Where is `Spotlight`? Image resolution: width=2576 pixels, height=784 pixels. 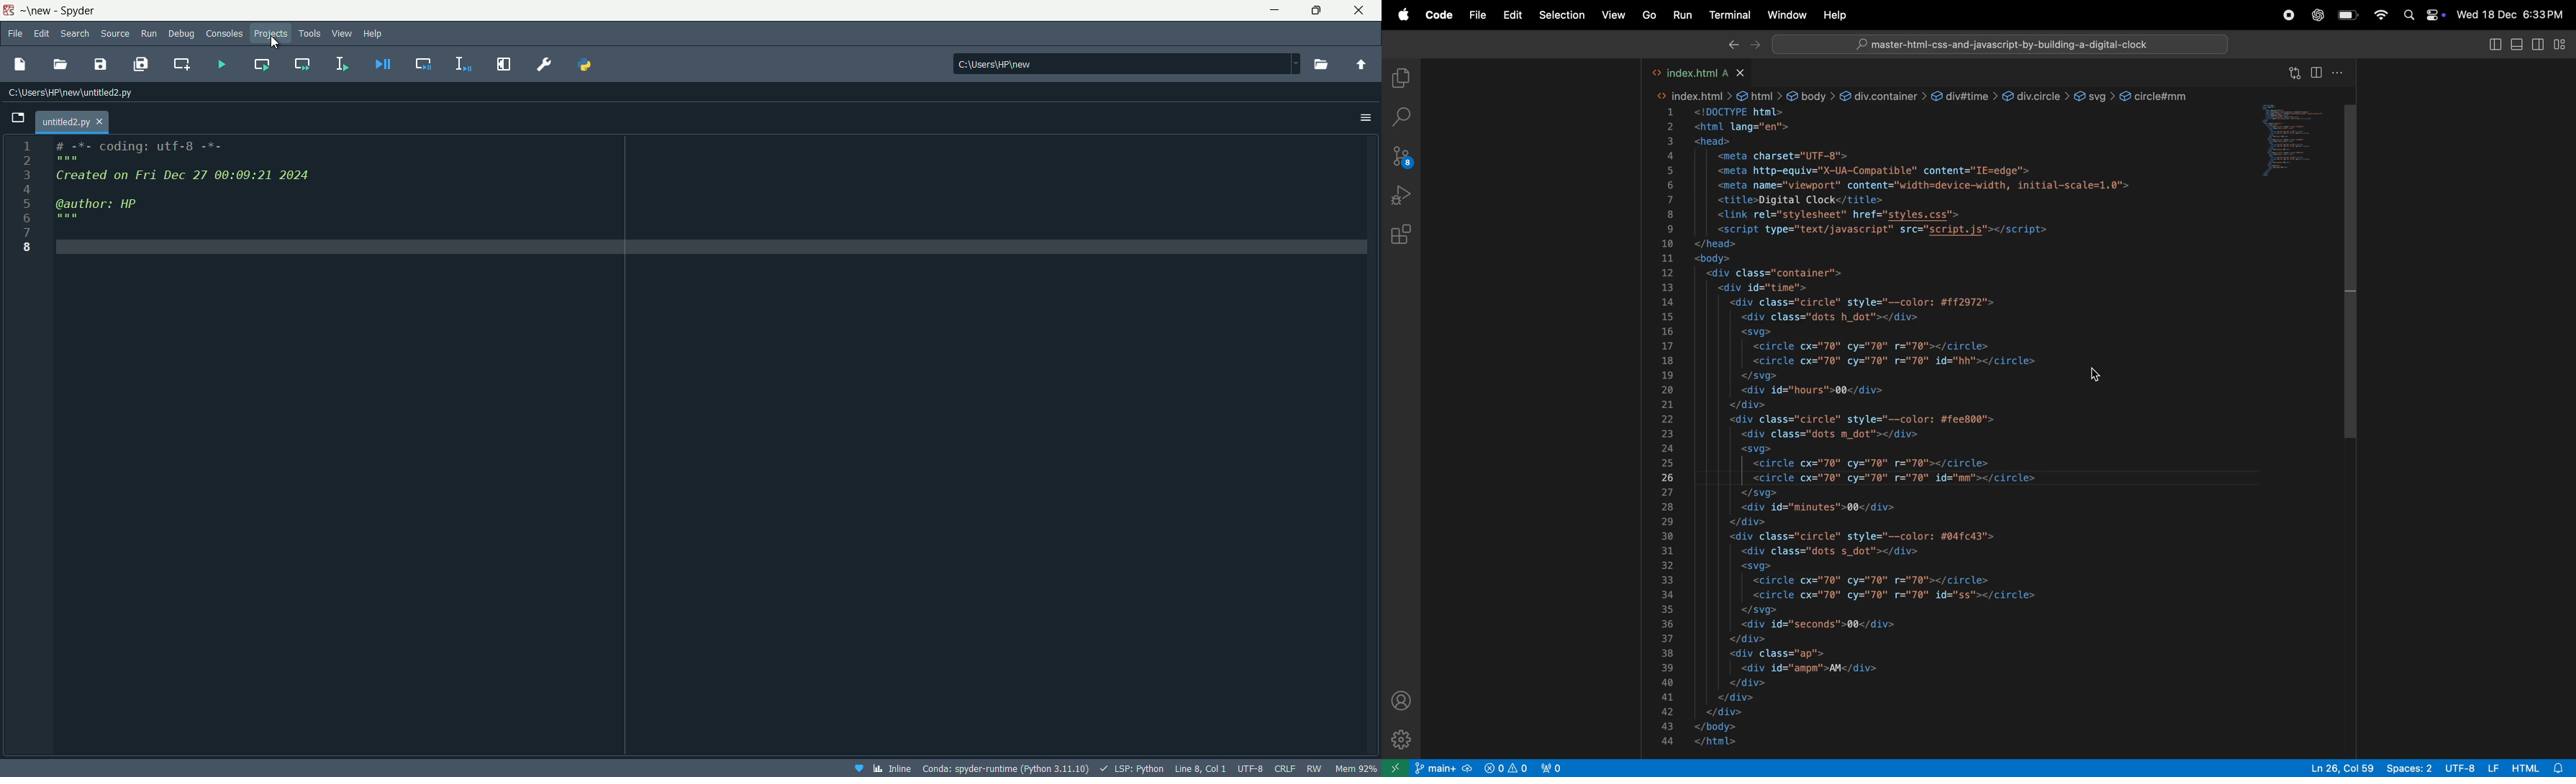
Spotlight is located at coordinates (2408, 15).